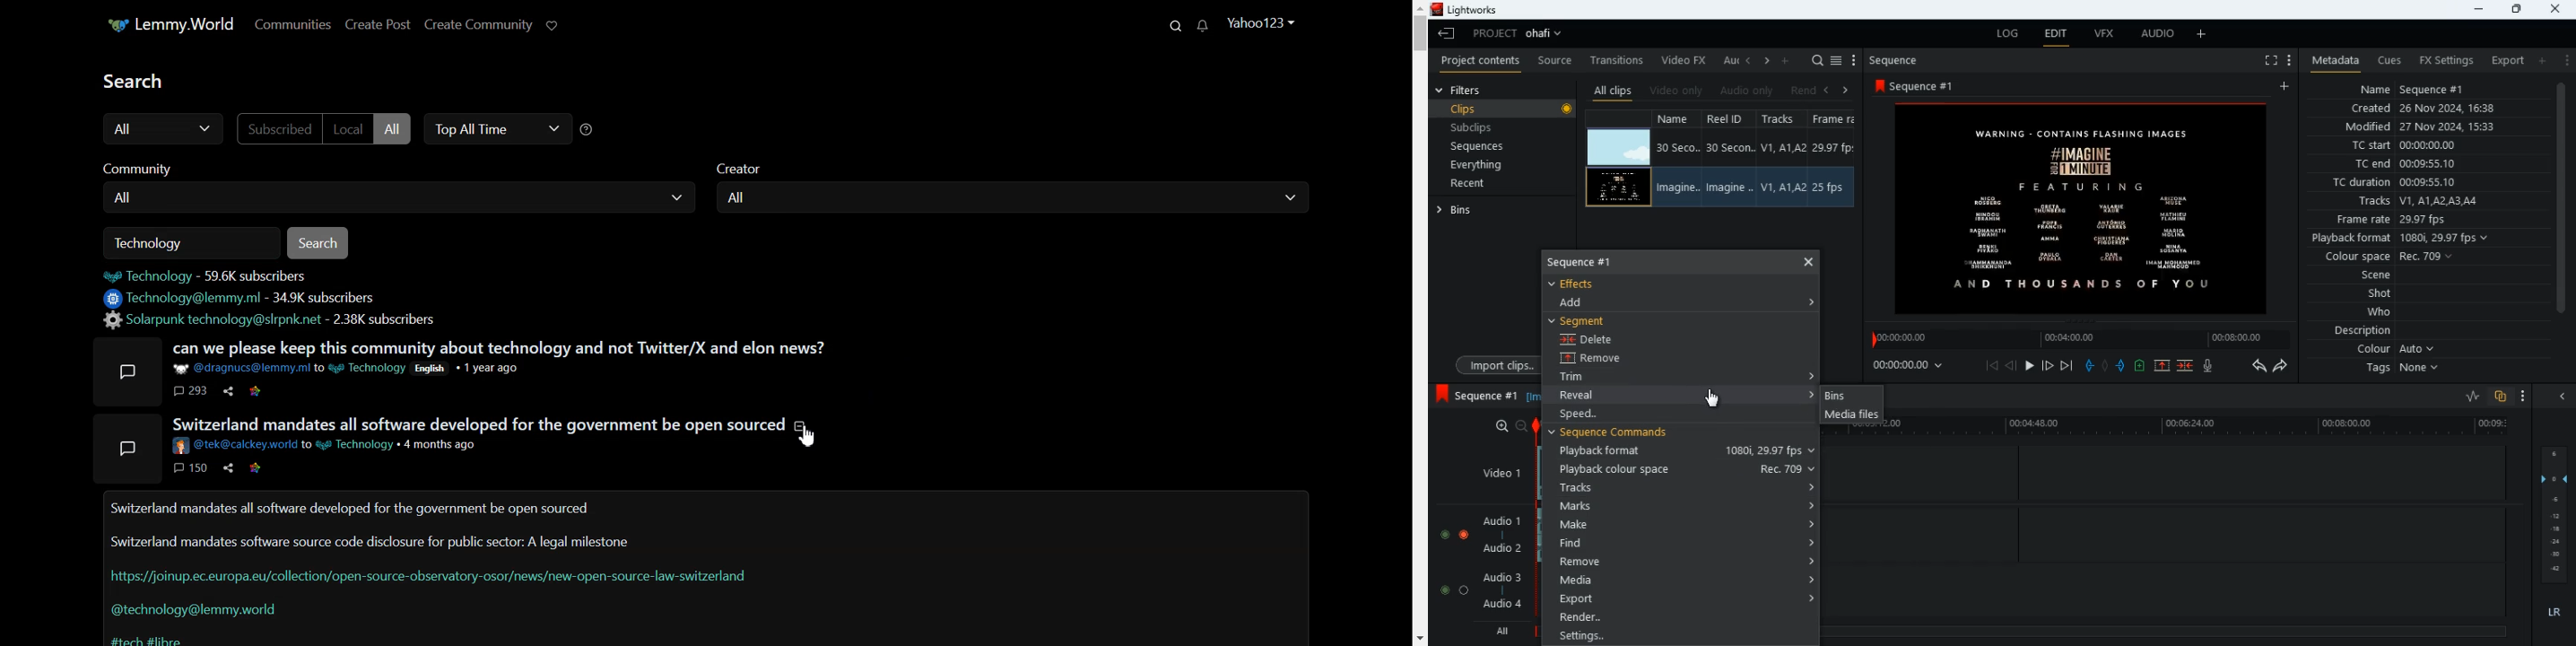  What do you see at coordinates (2556, 7) in the screenshot?
I see `close` at bounding box center [2556, 7].